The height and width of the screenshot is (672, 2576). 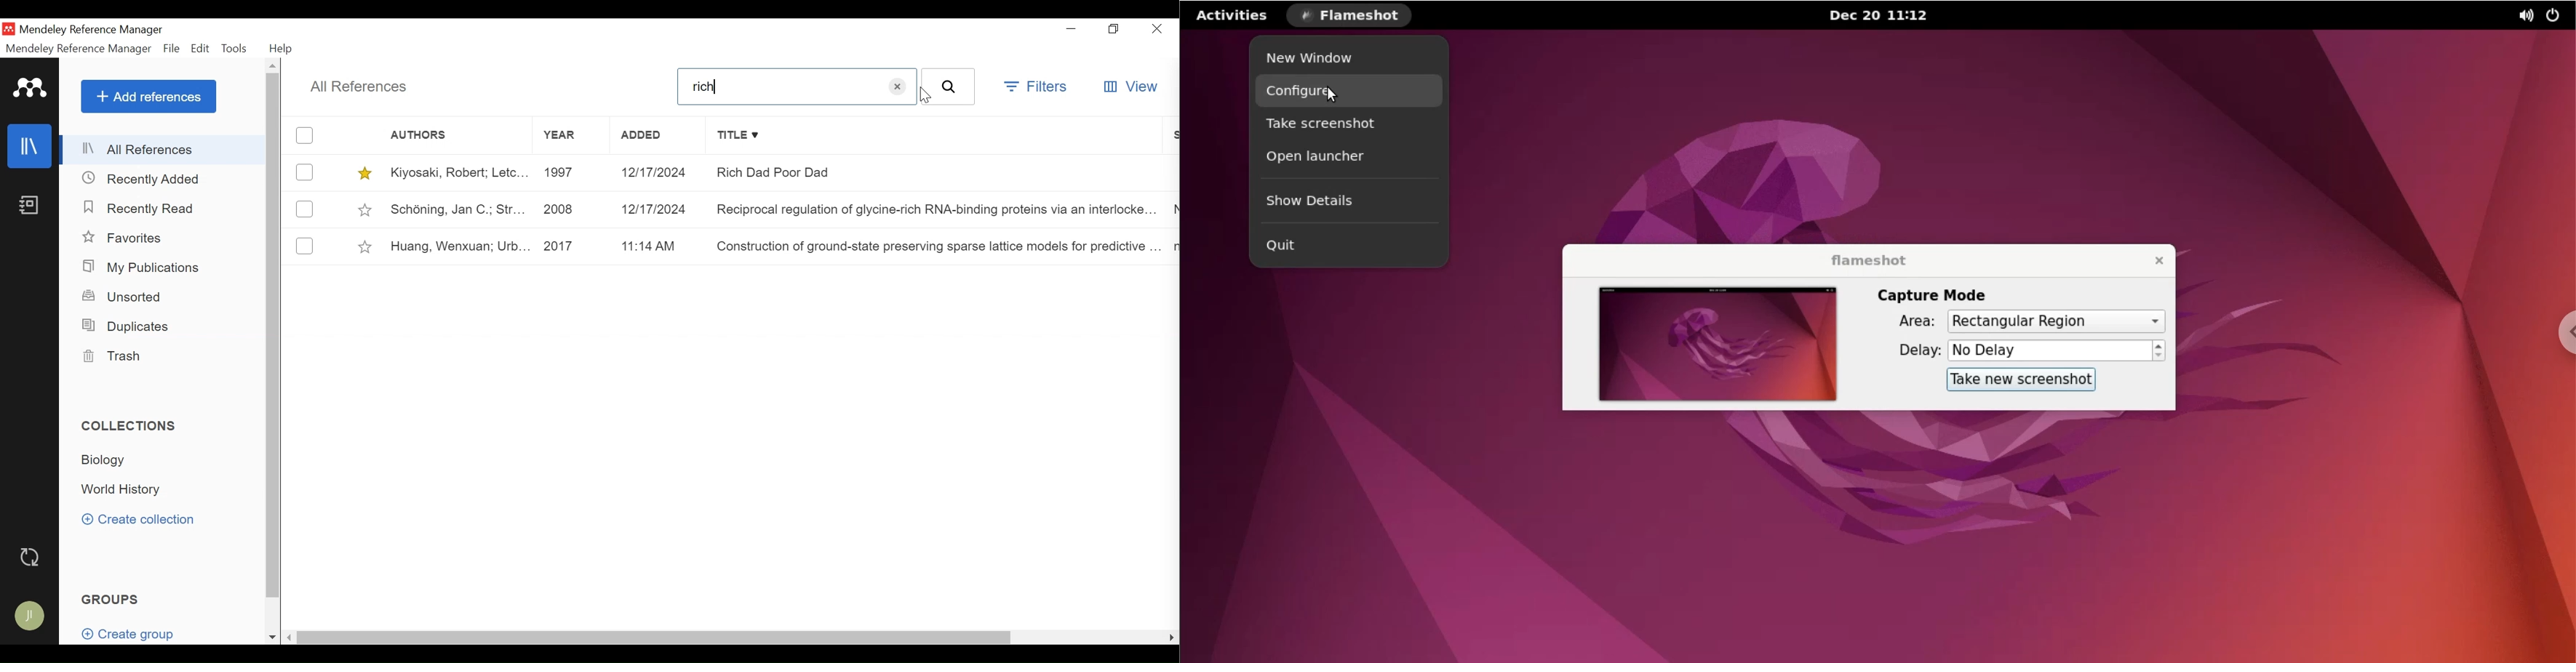 What do you see at coordinates (568, 173) in the screenshot?
I see `1997` at bounding box center [568, 173].